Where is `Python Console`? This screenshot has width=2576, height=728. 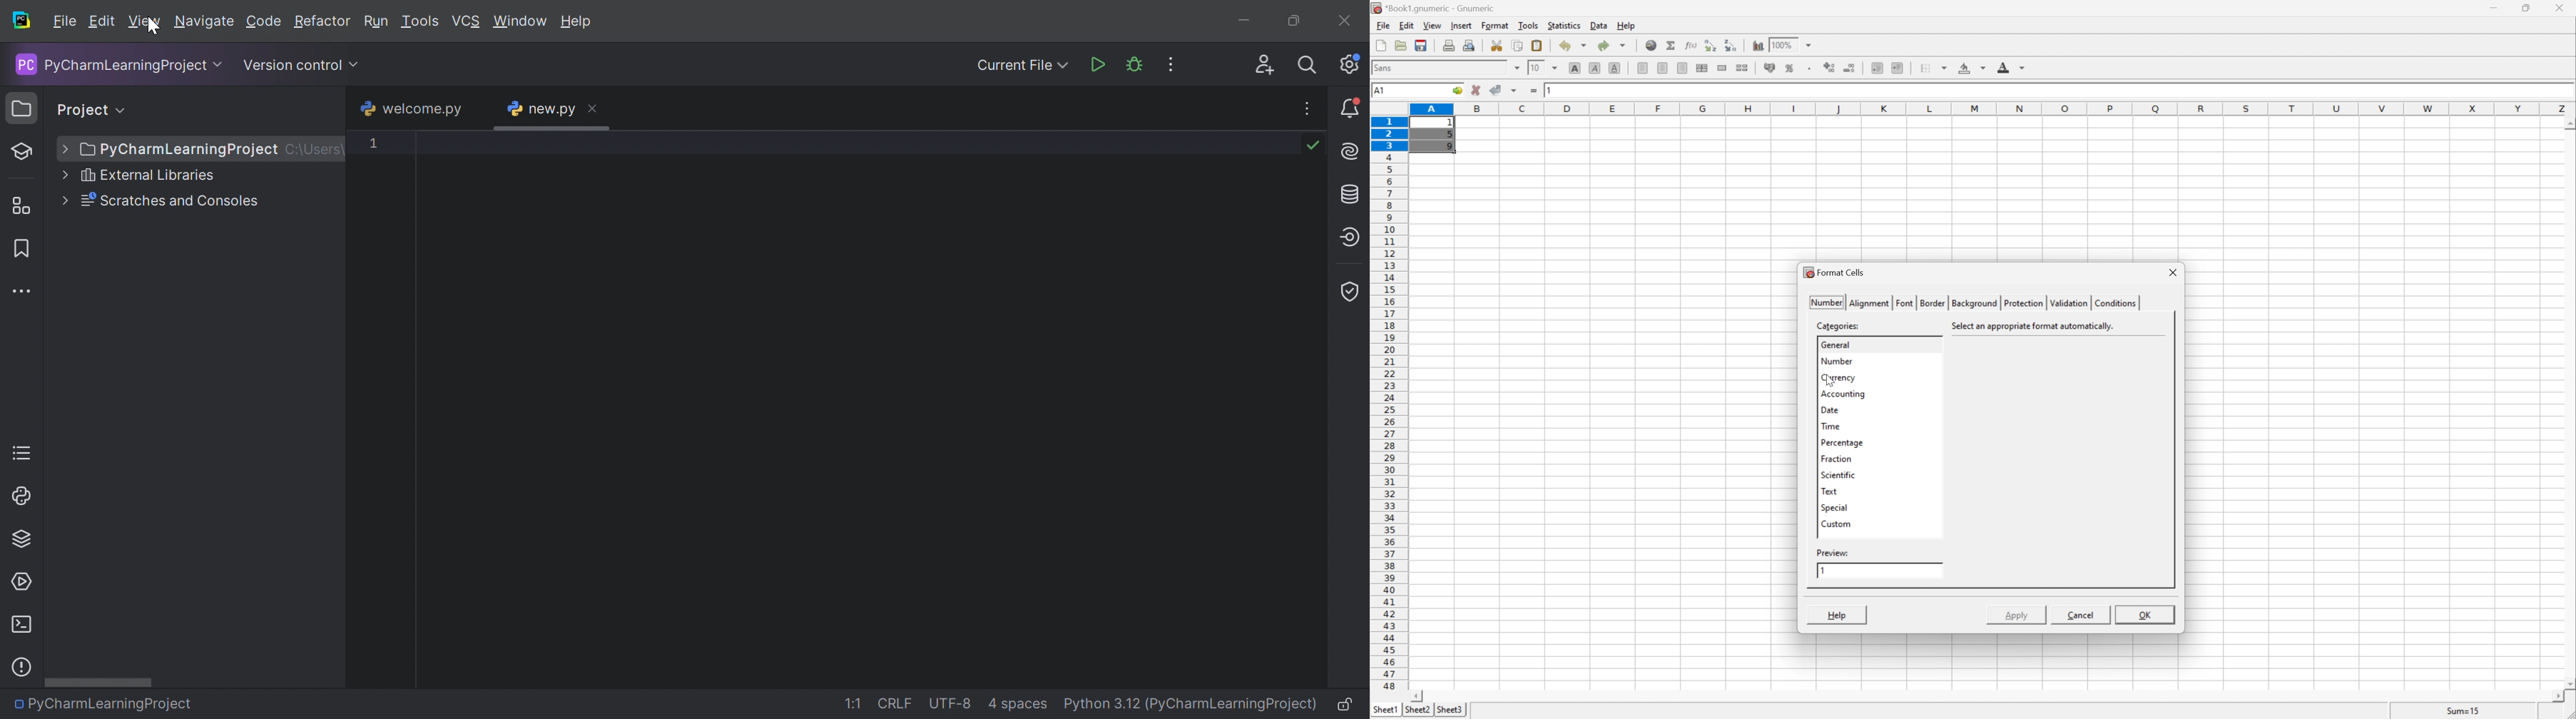
Python Console is located at coordinates (22, 496).